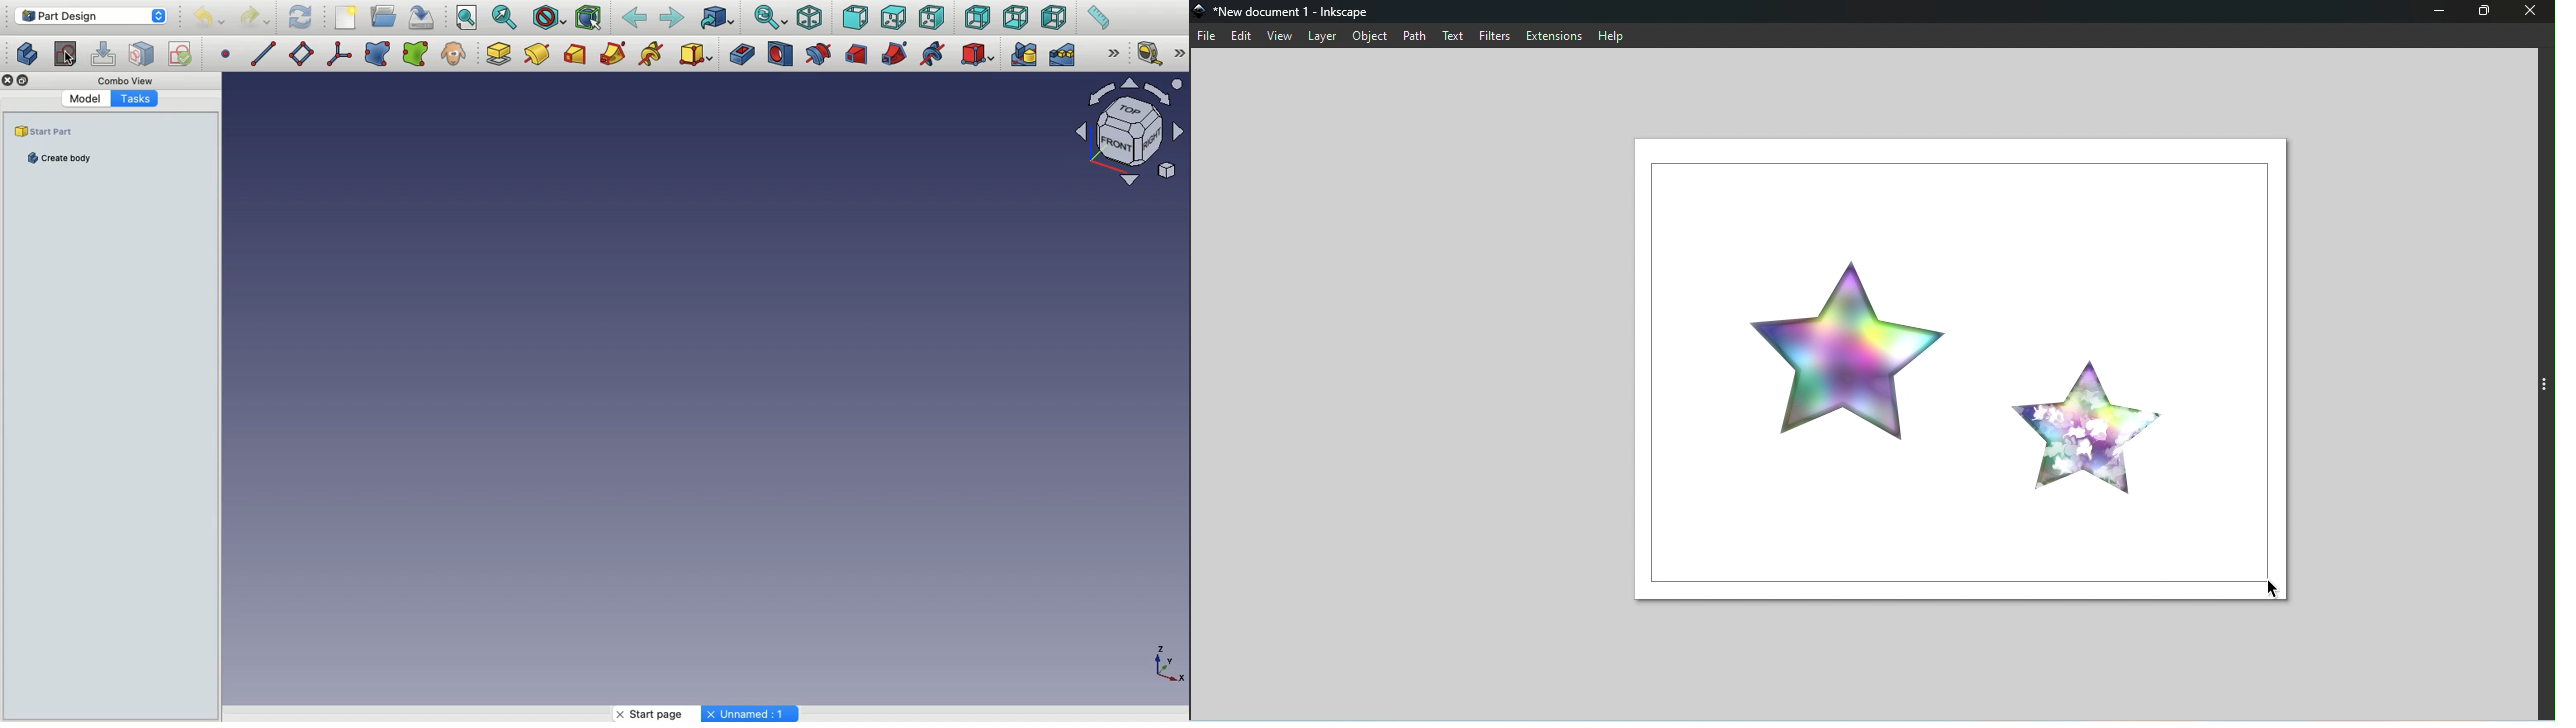 The width and height of the screenshot is (2576, 728). What do you see at coordinates (858, 56) in the screenshot?
I see `Subtractive loft` at bounding box center [858, 56].